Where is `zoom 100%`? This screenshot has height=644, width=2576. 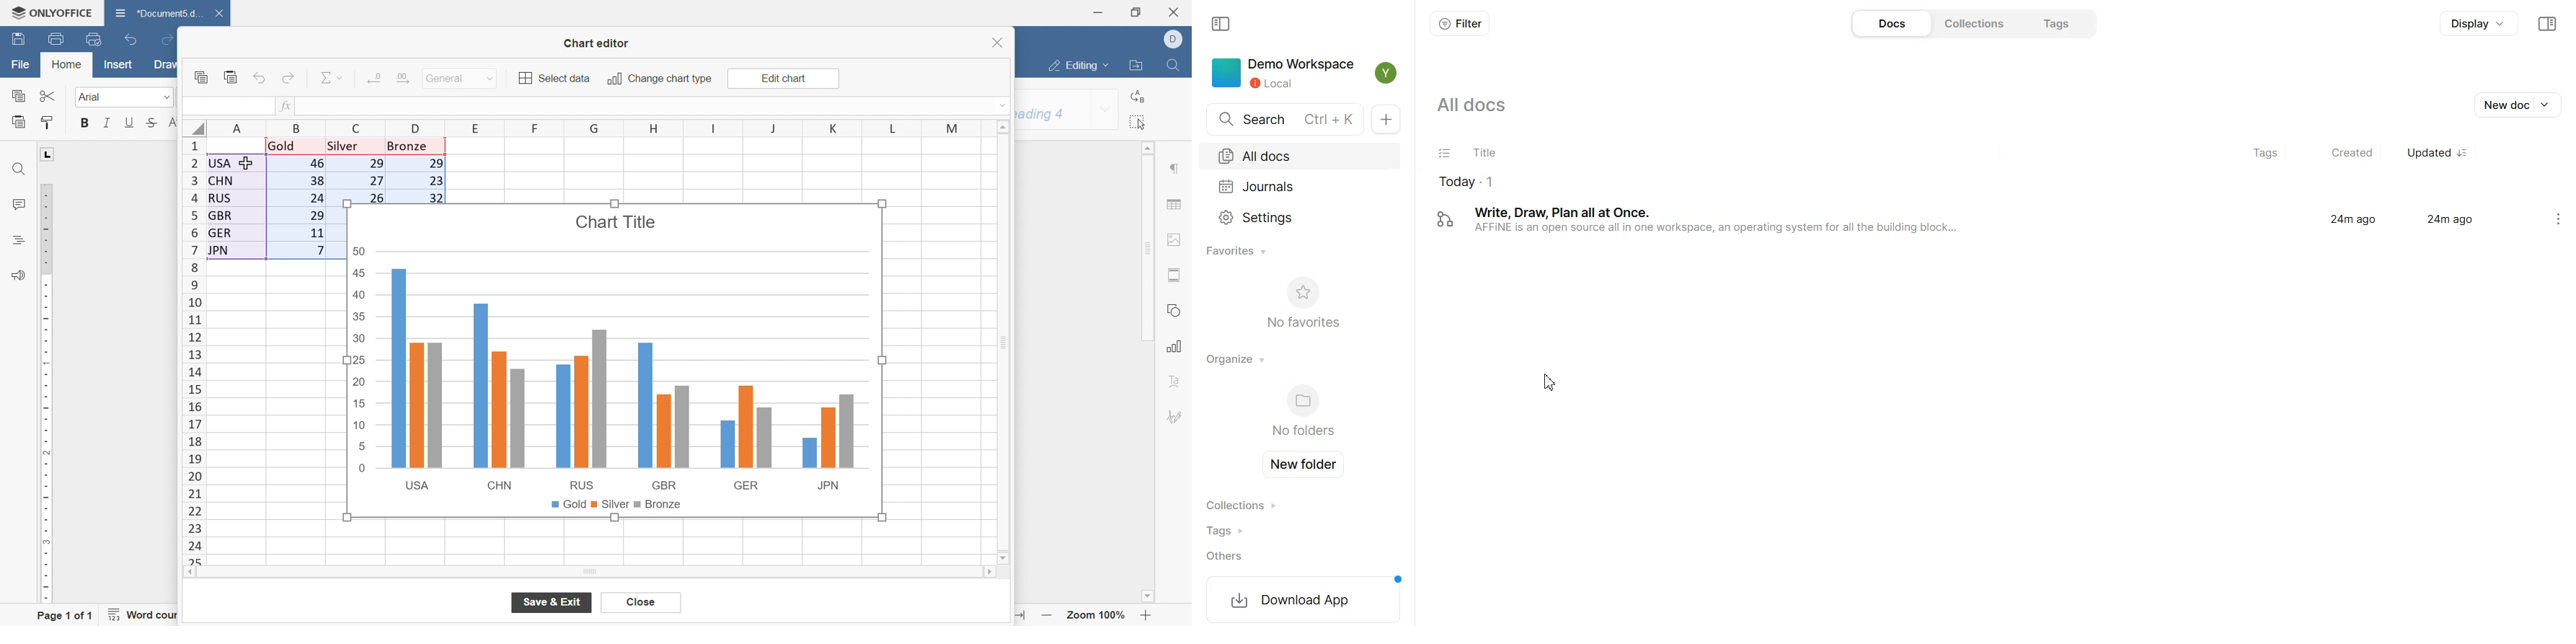 zoom 100% is located at coordinates (1098, 614).